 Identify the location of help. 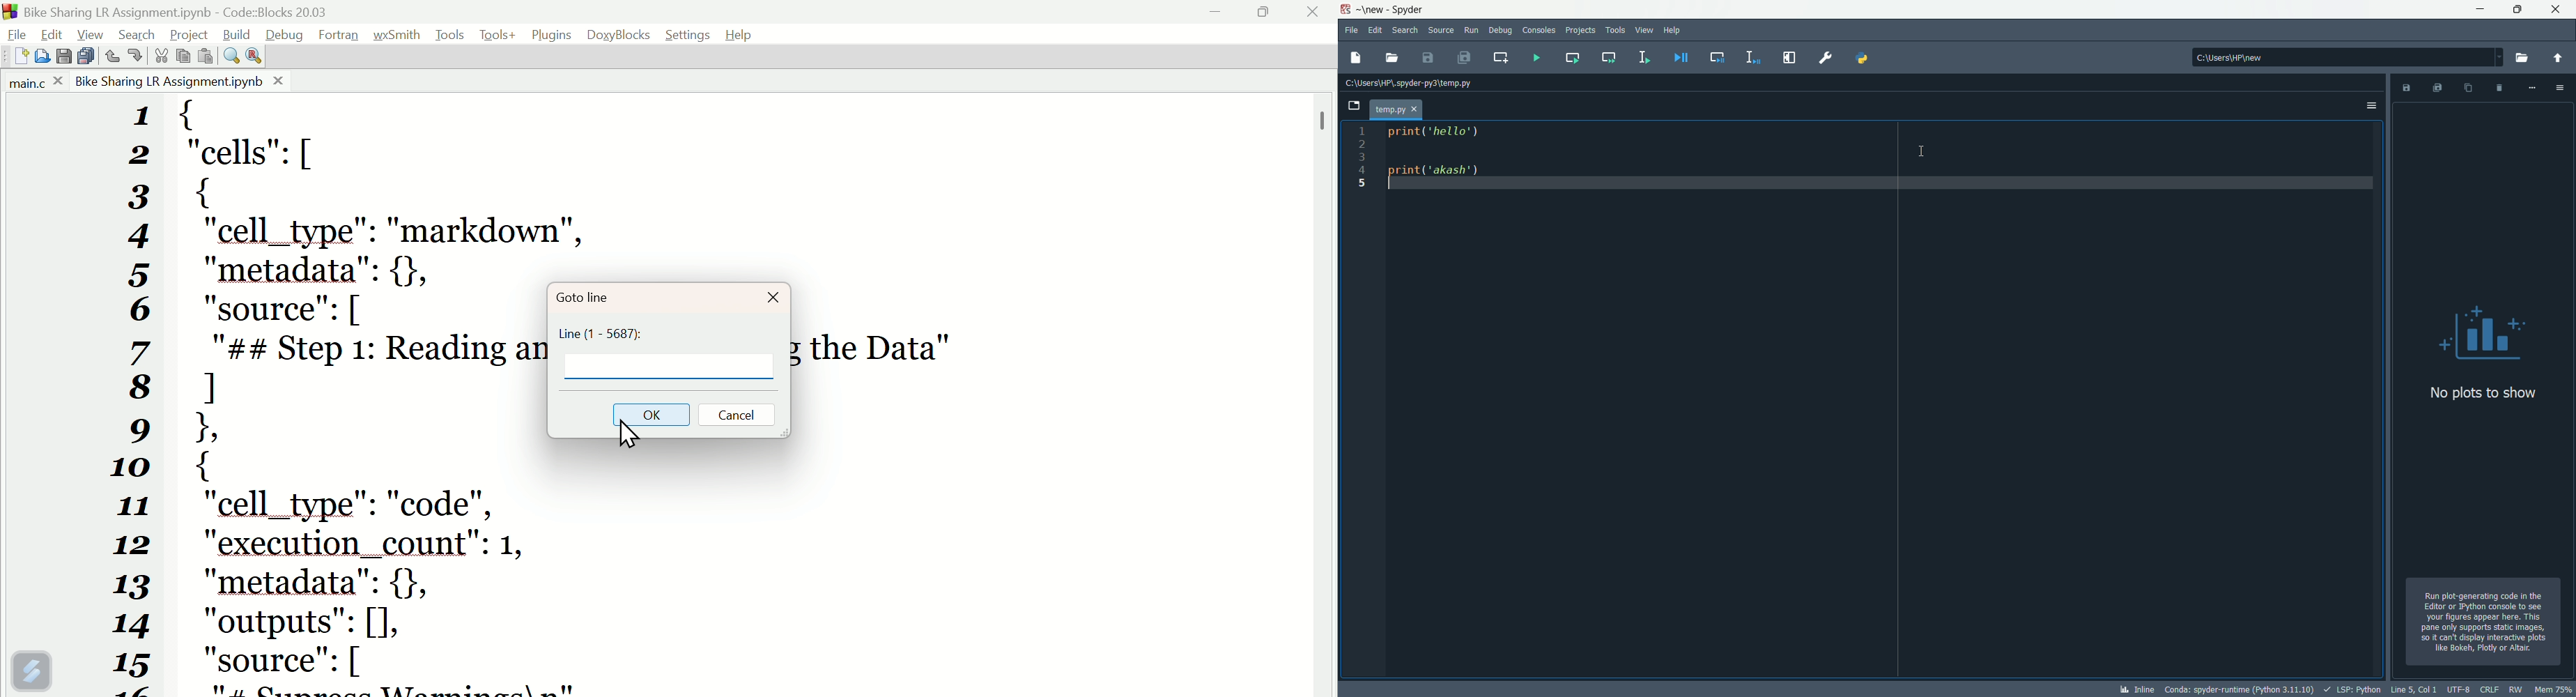
(744, 33).